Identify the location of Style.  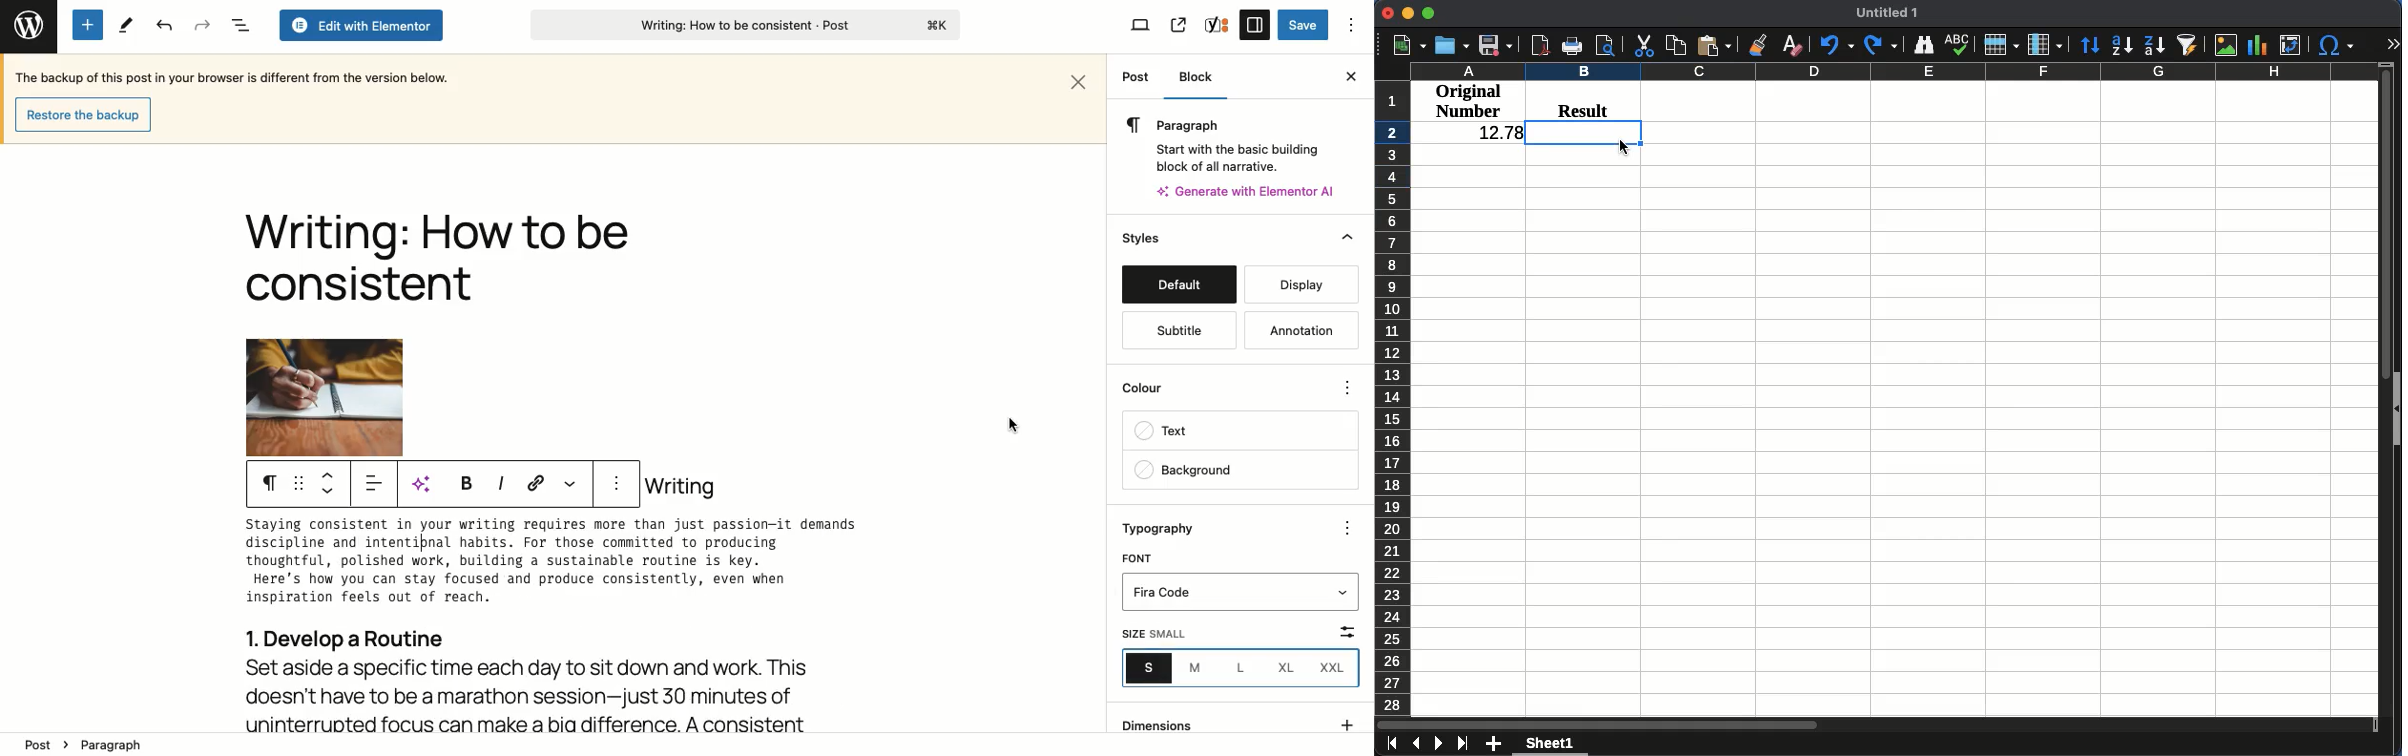
(1144, 238).